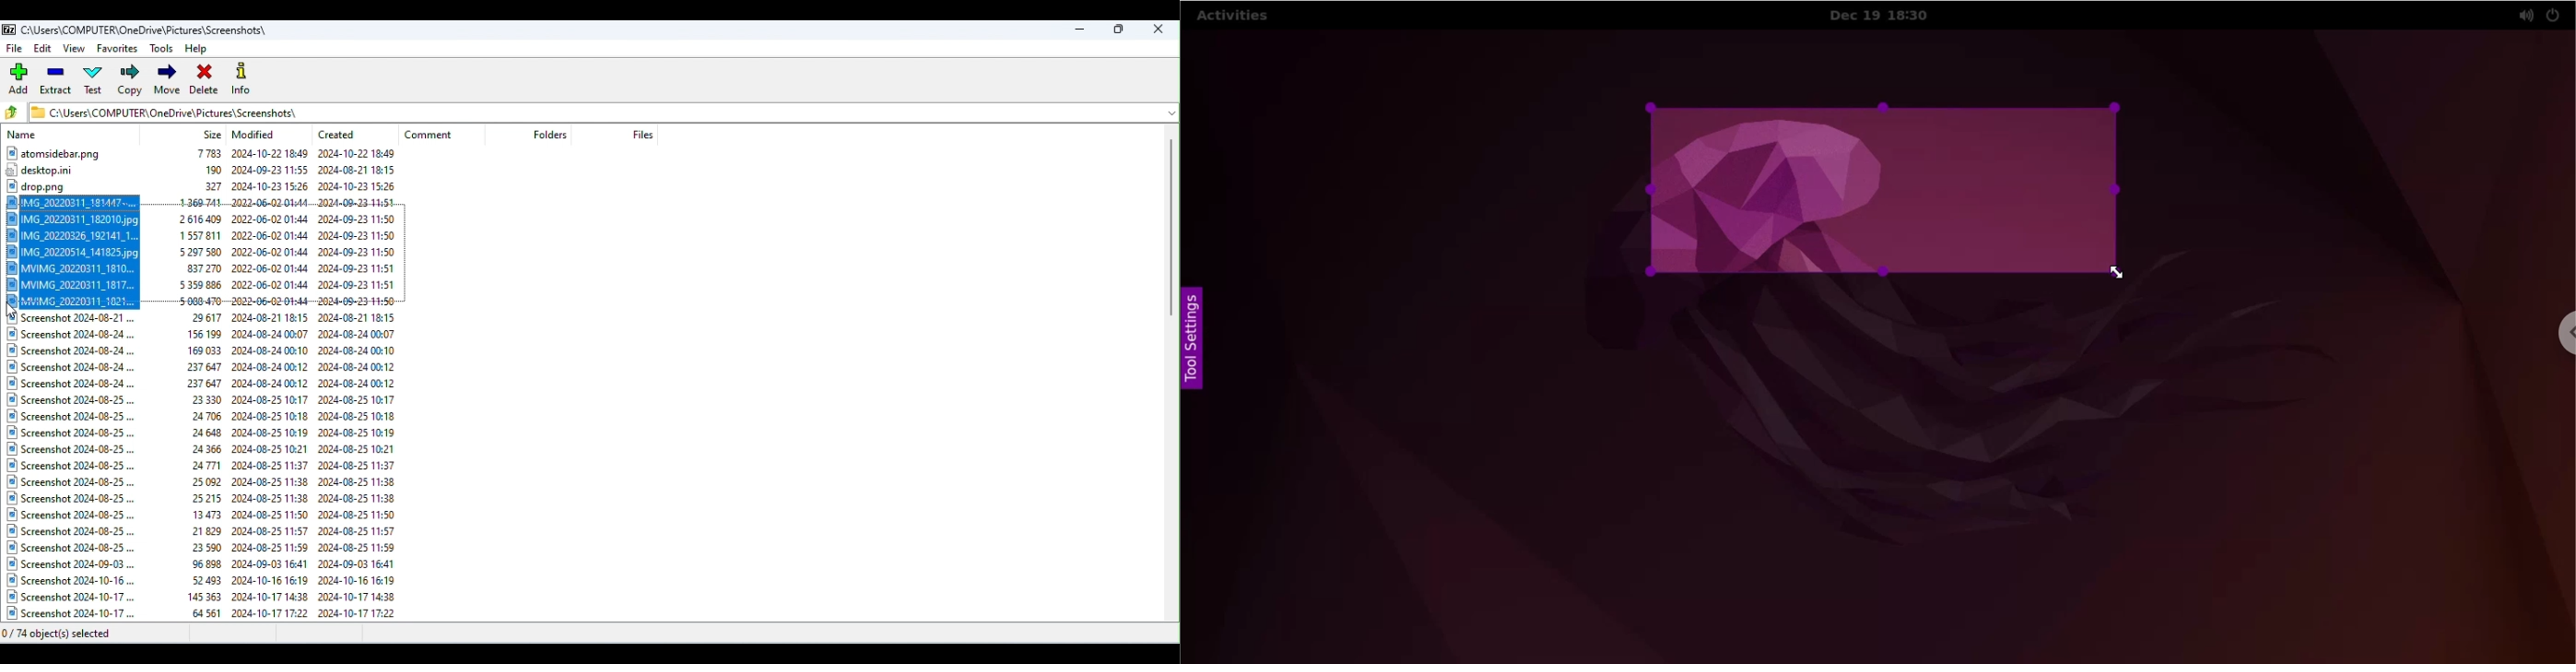 This screenshot has height=672, width=2576. What do you see at coordinates (15, 113) in the screenshot?
I see `Go back` at bounding box center [15, 113].